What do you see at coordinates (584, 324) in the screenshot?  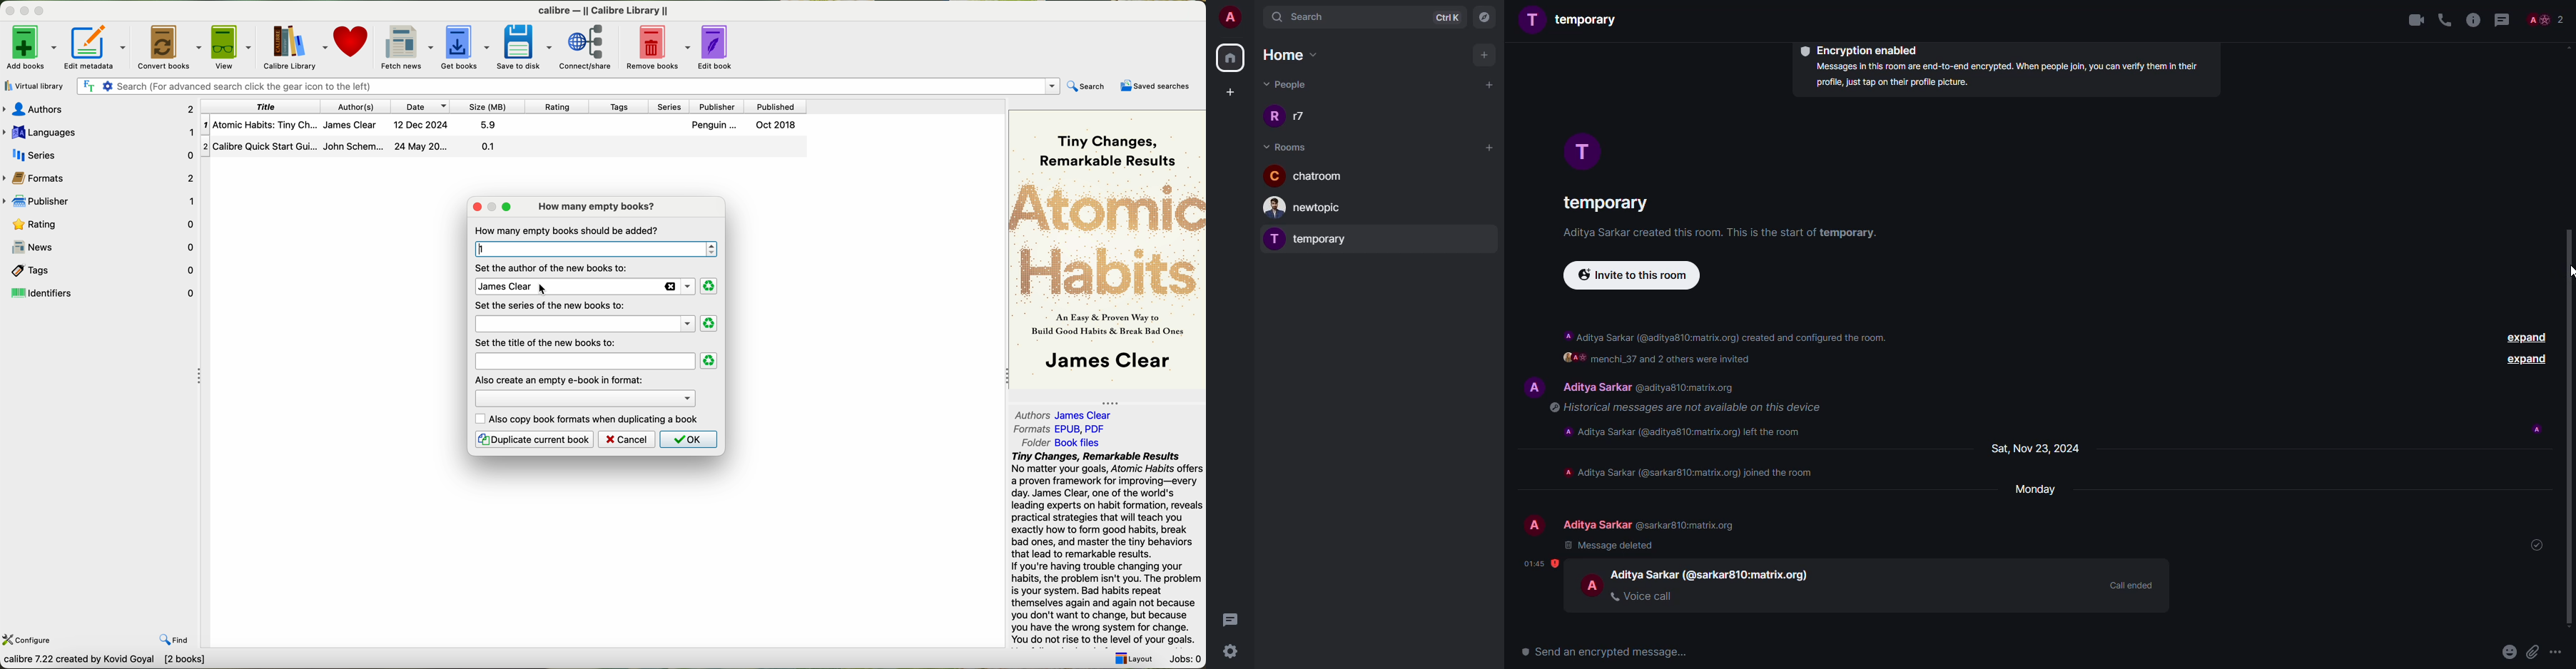 I see `series option` at bounding box center [584, 324].